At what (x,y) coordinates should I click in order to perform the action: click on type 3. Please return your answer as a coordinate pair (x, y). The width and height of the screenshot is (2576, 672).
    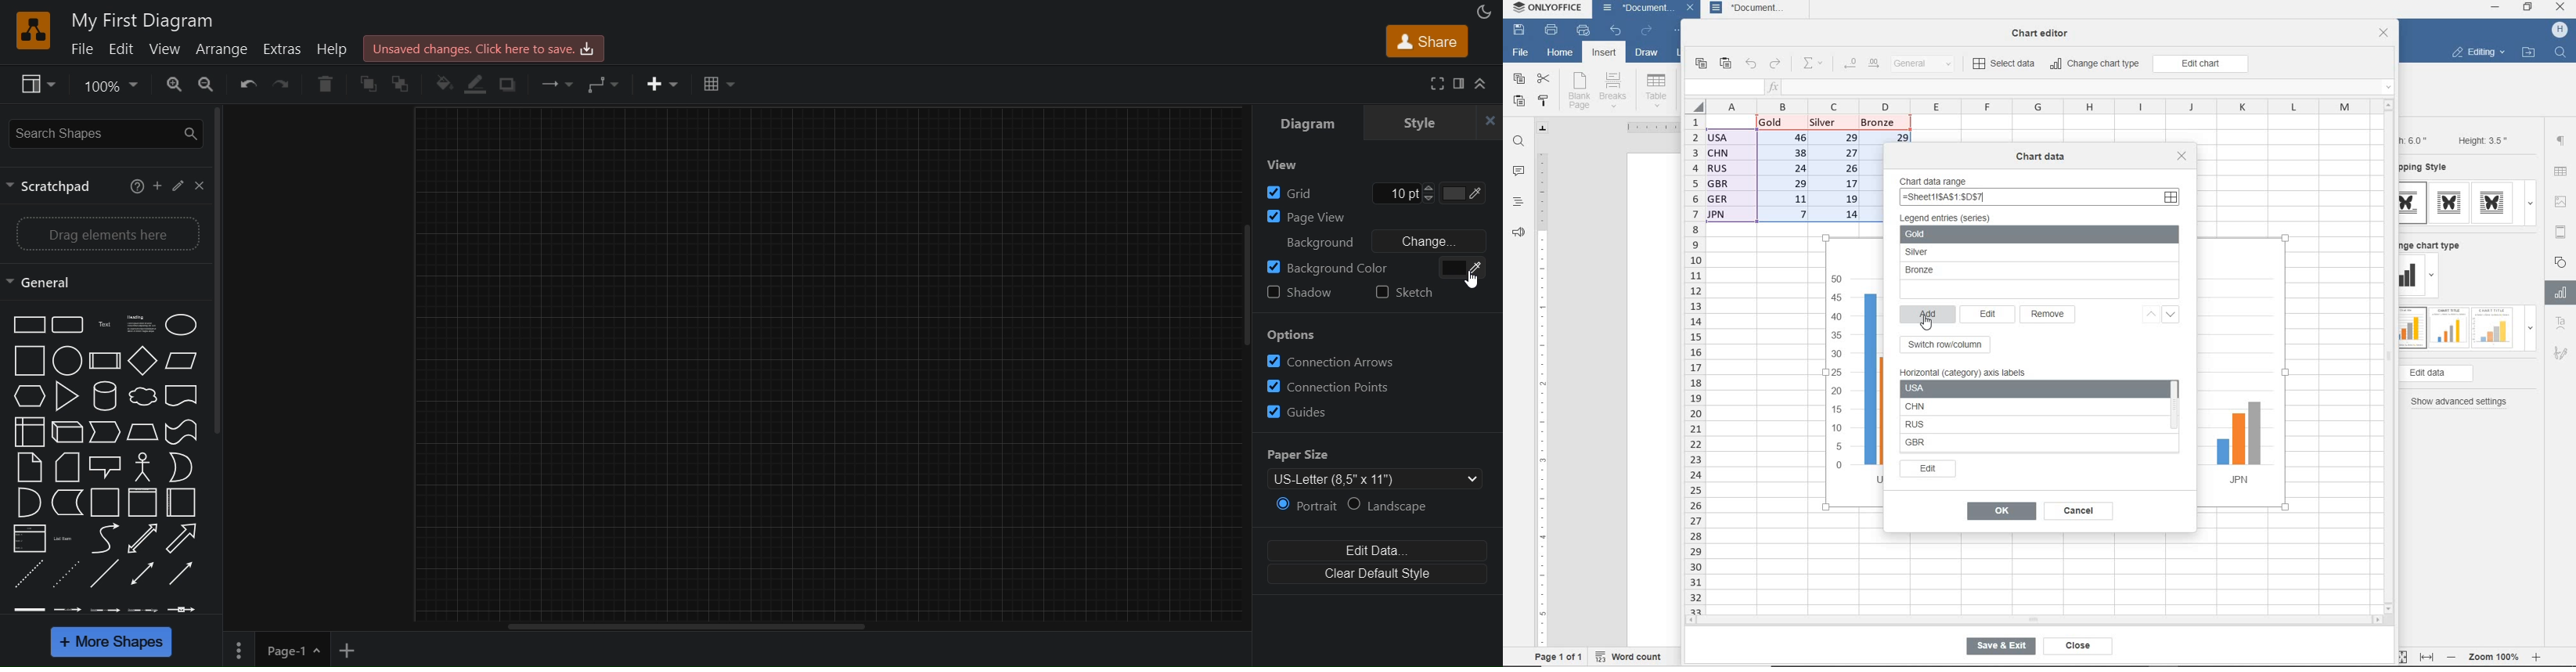
    Looking at the image, I should click on (2496, 203).